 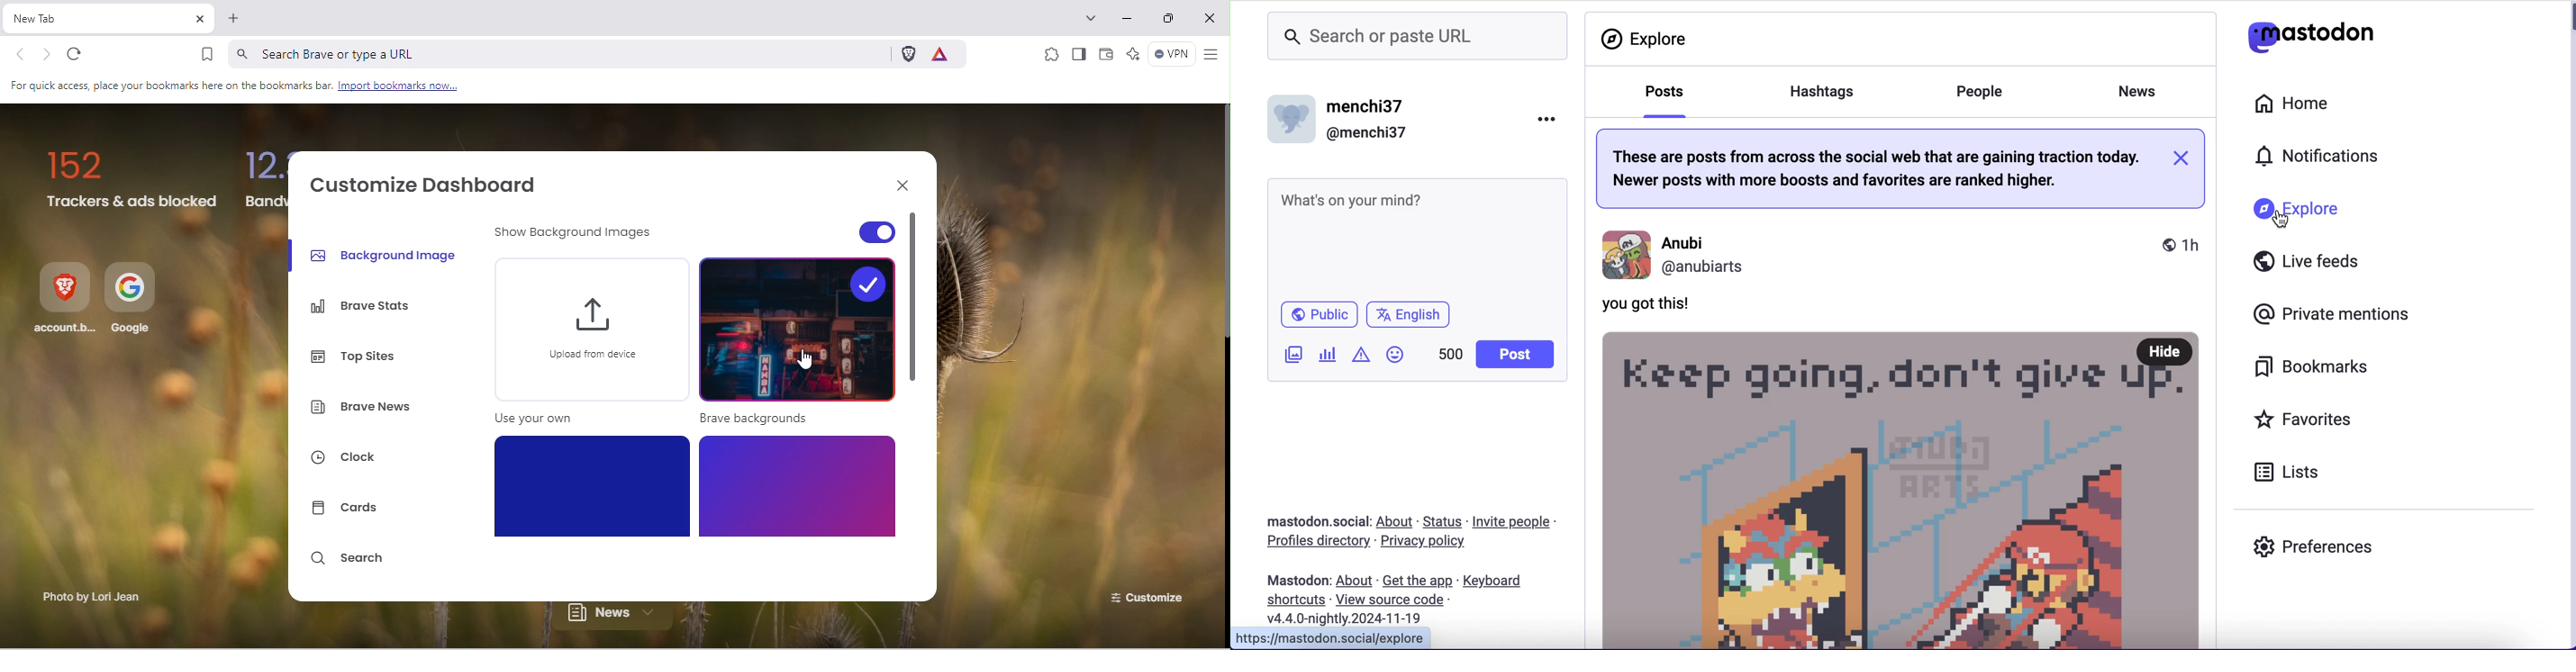 I want to click on view source code, so click(x=1401, y=600).